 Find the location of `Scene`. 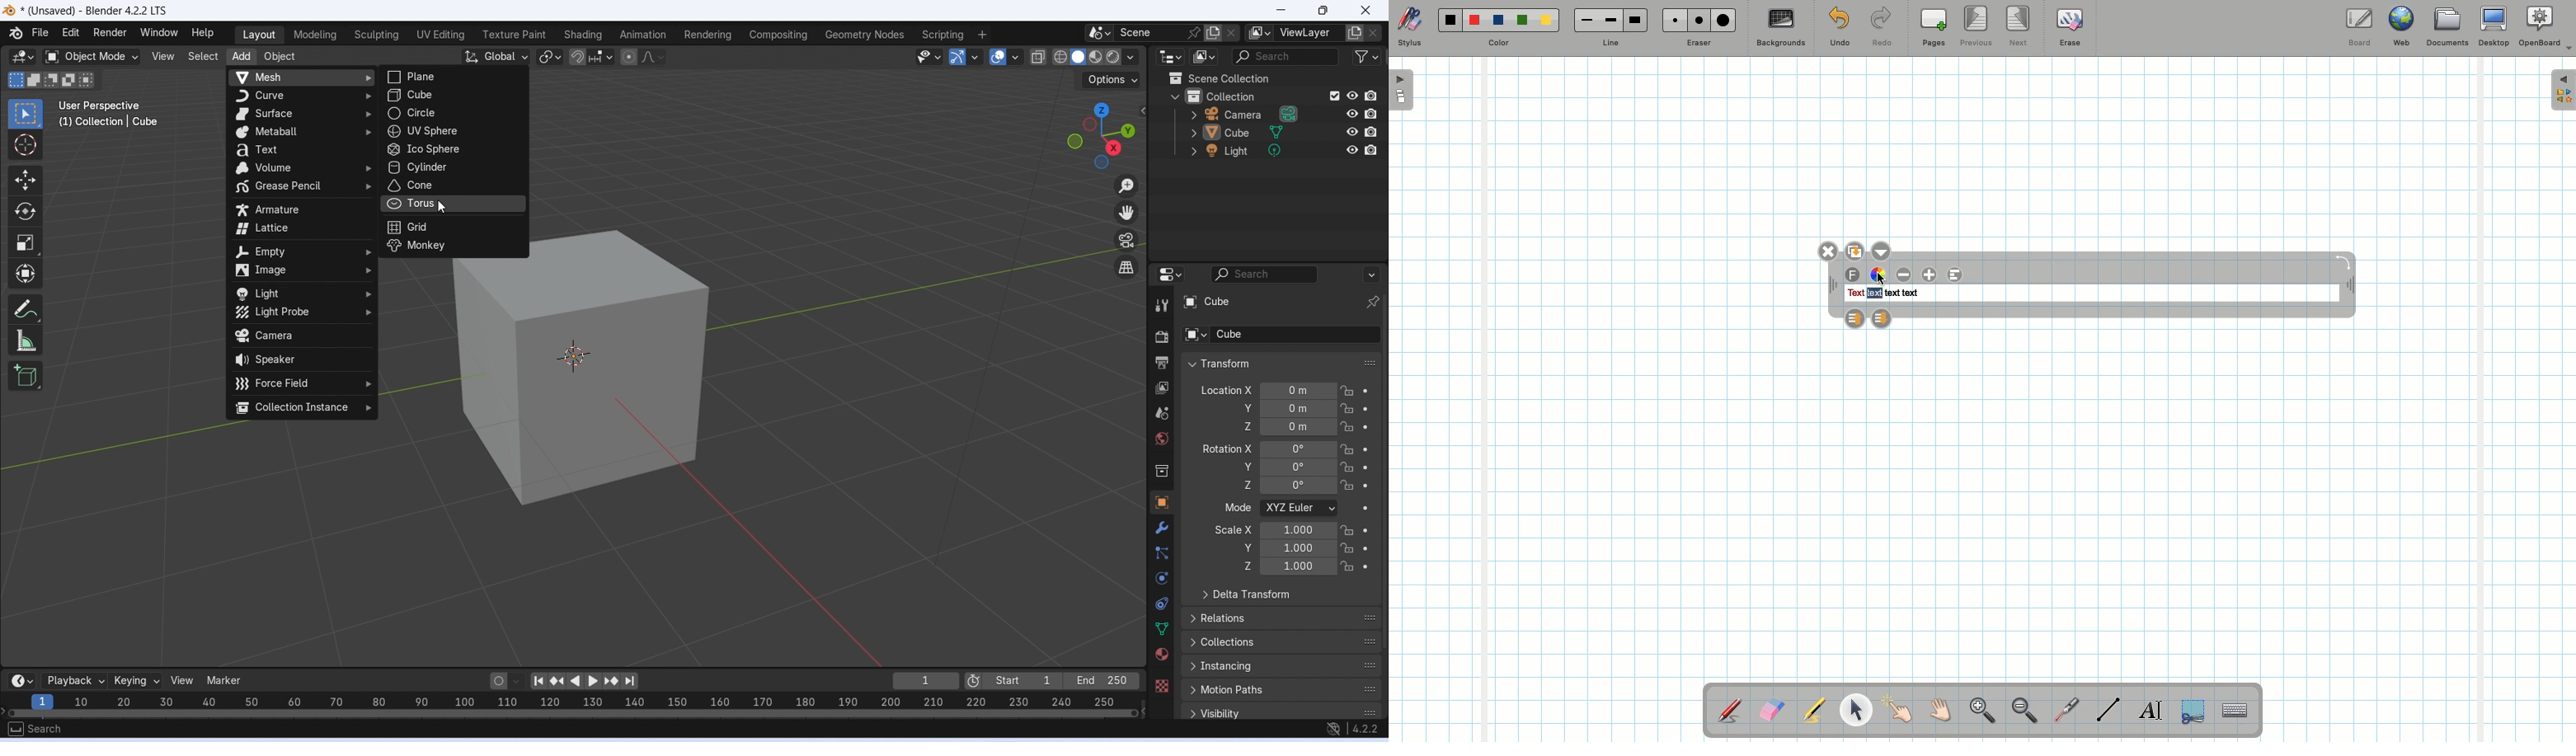

Scene is located at coordinates (1146, 33).